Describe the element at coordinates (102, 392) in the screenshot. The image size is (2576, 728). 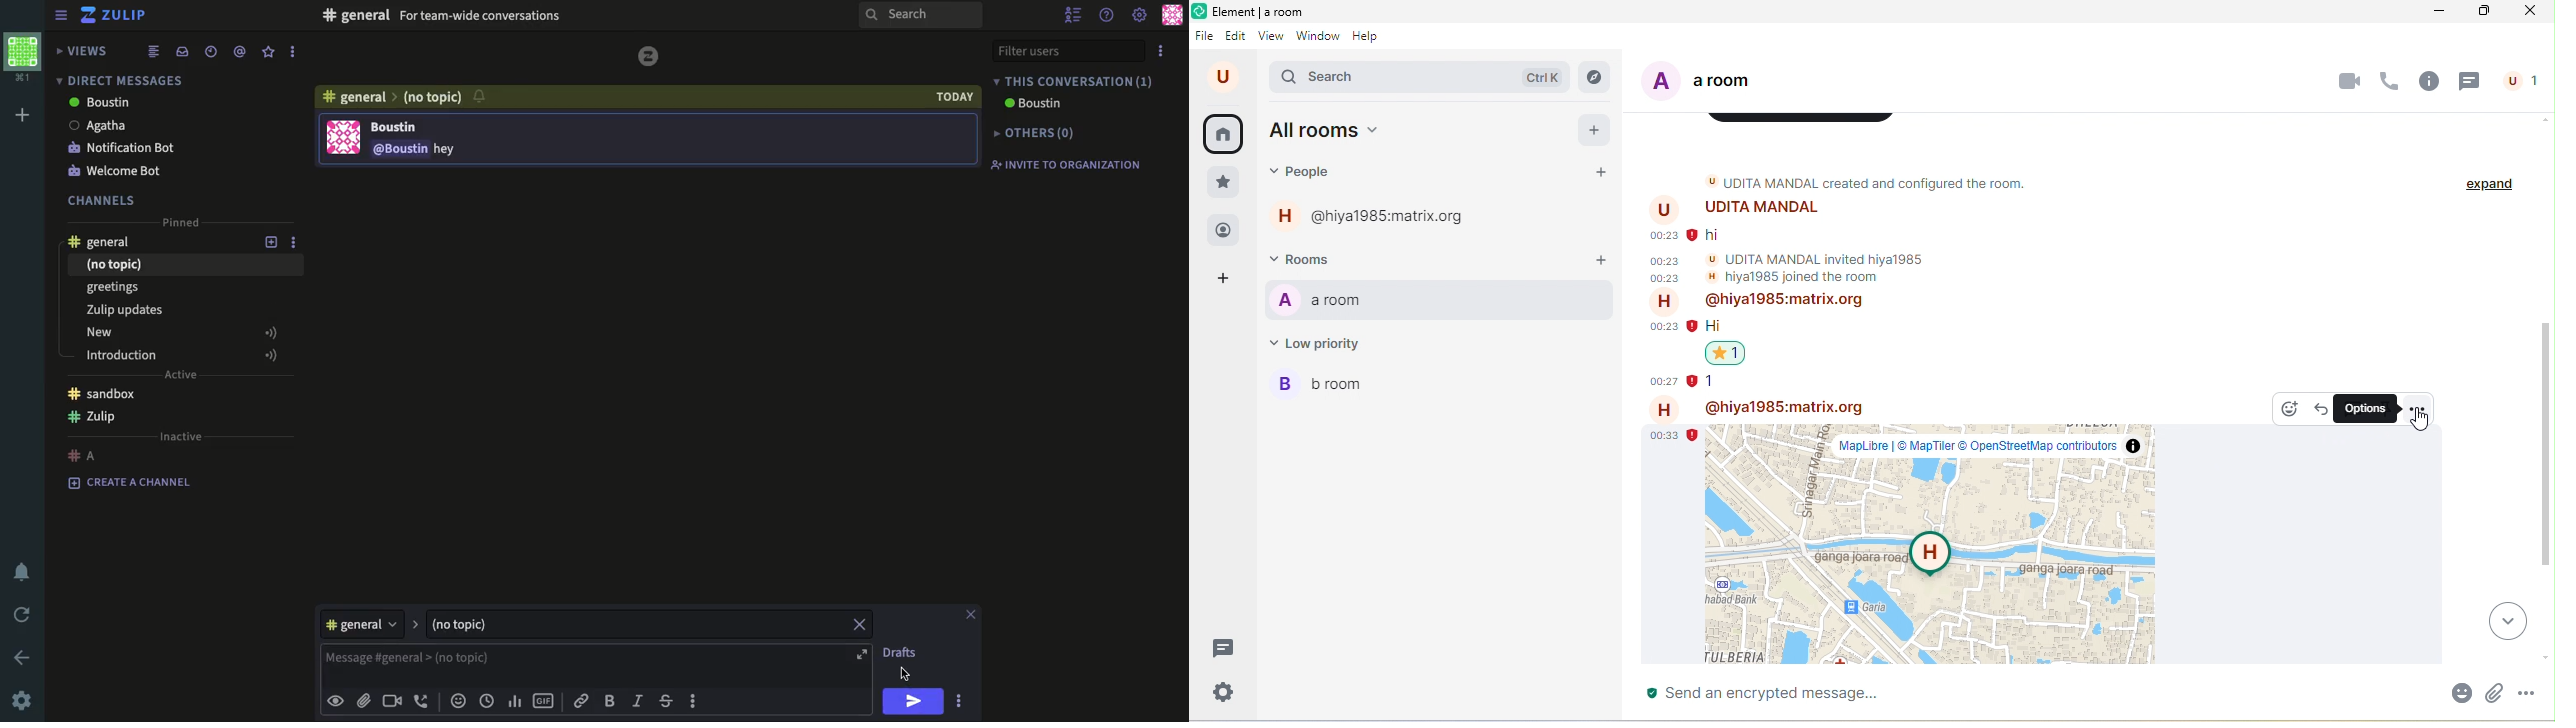
I see `sandbox` at that location.